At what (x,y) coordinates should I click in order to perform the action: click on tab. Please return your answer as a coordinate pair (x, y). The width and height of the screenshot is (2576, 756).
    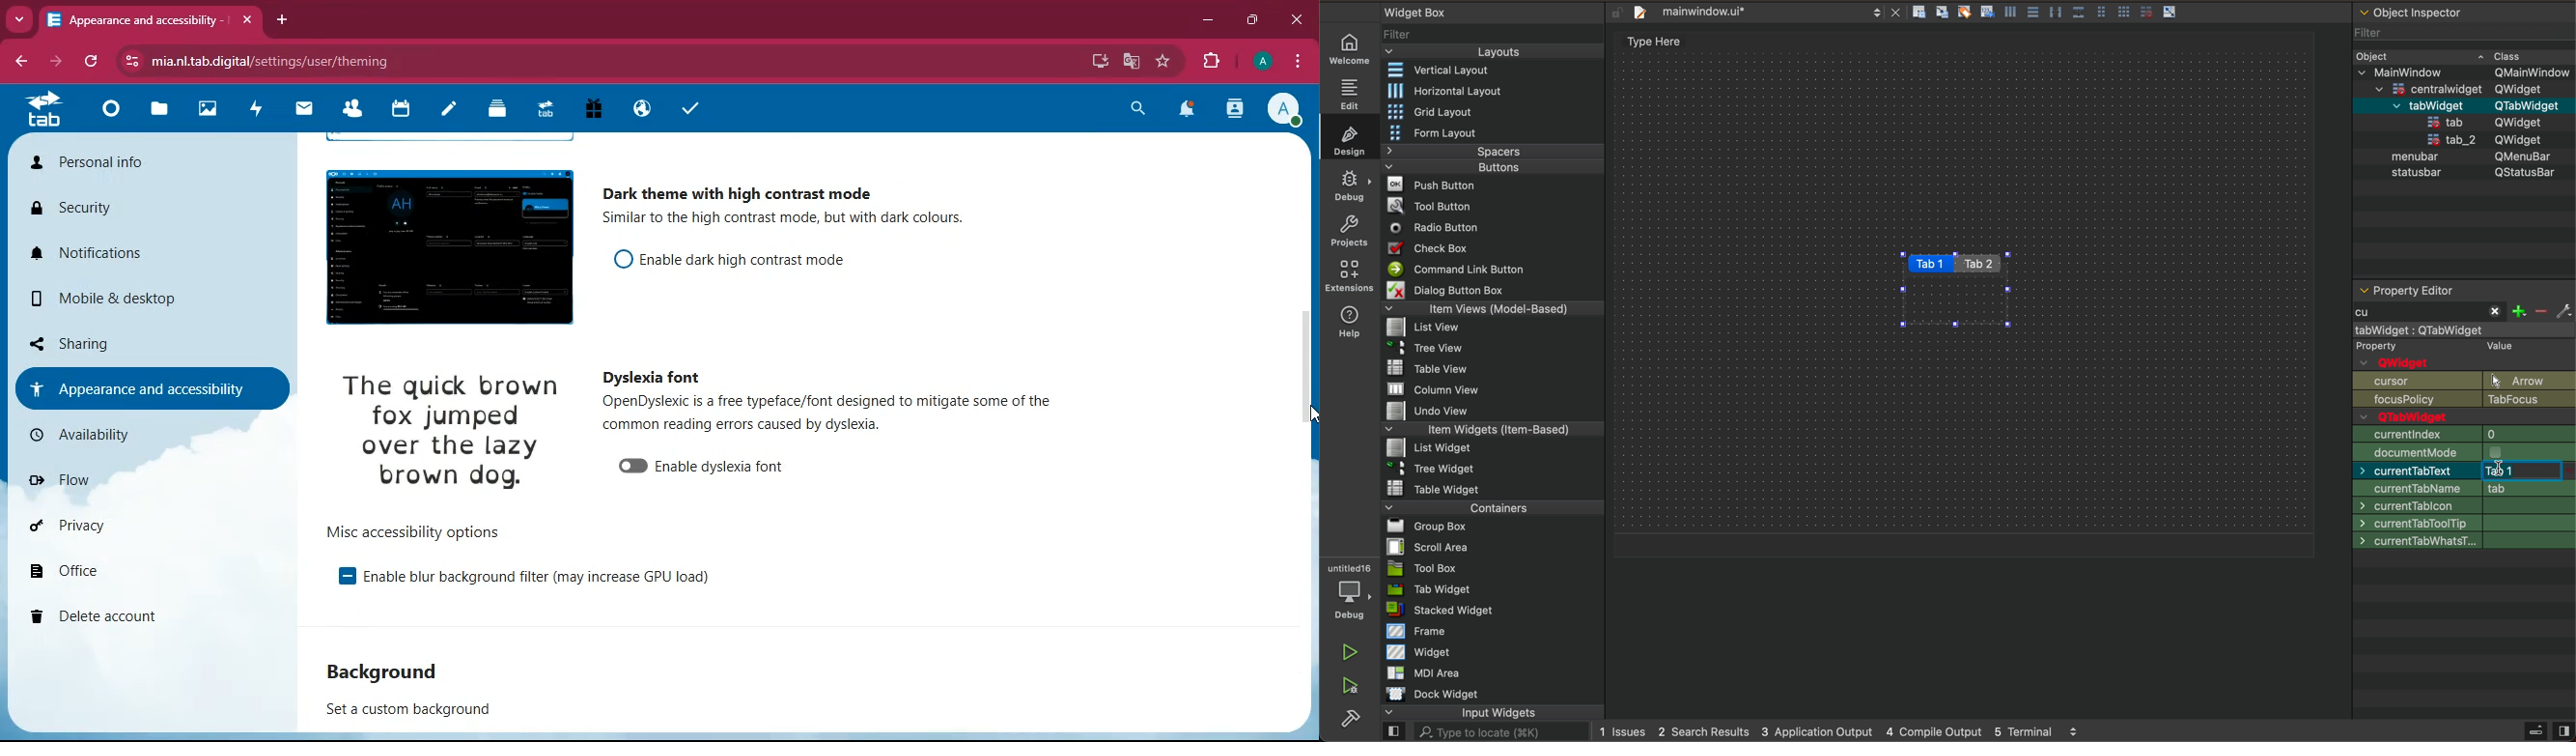
    Looking at the image, I should click on (544, 108).